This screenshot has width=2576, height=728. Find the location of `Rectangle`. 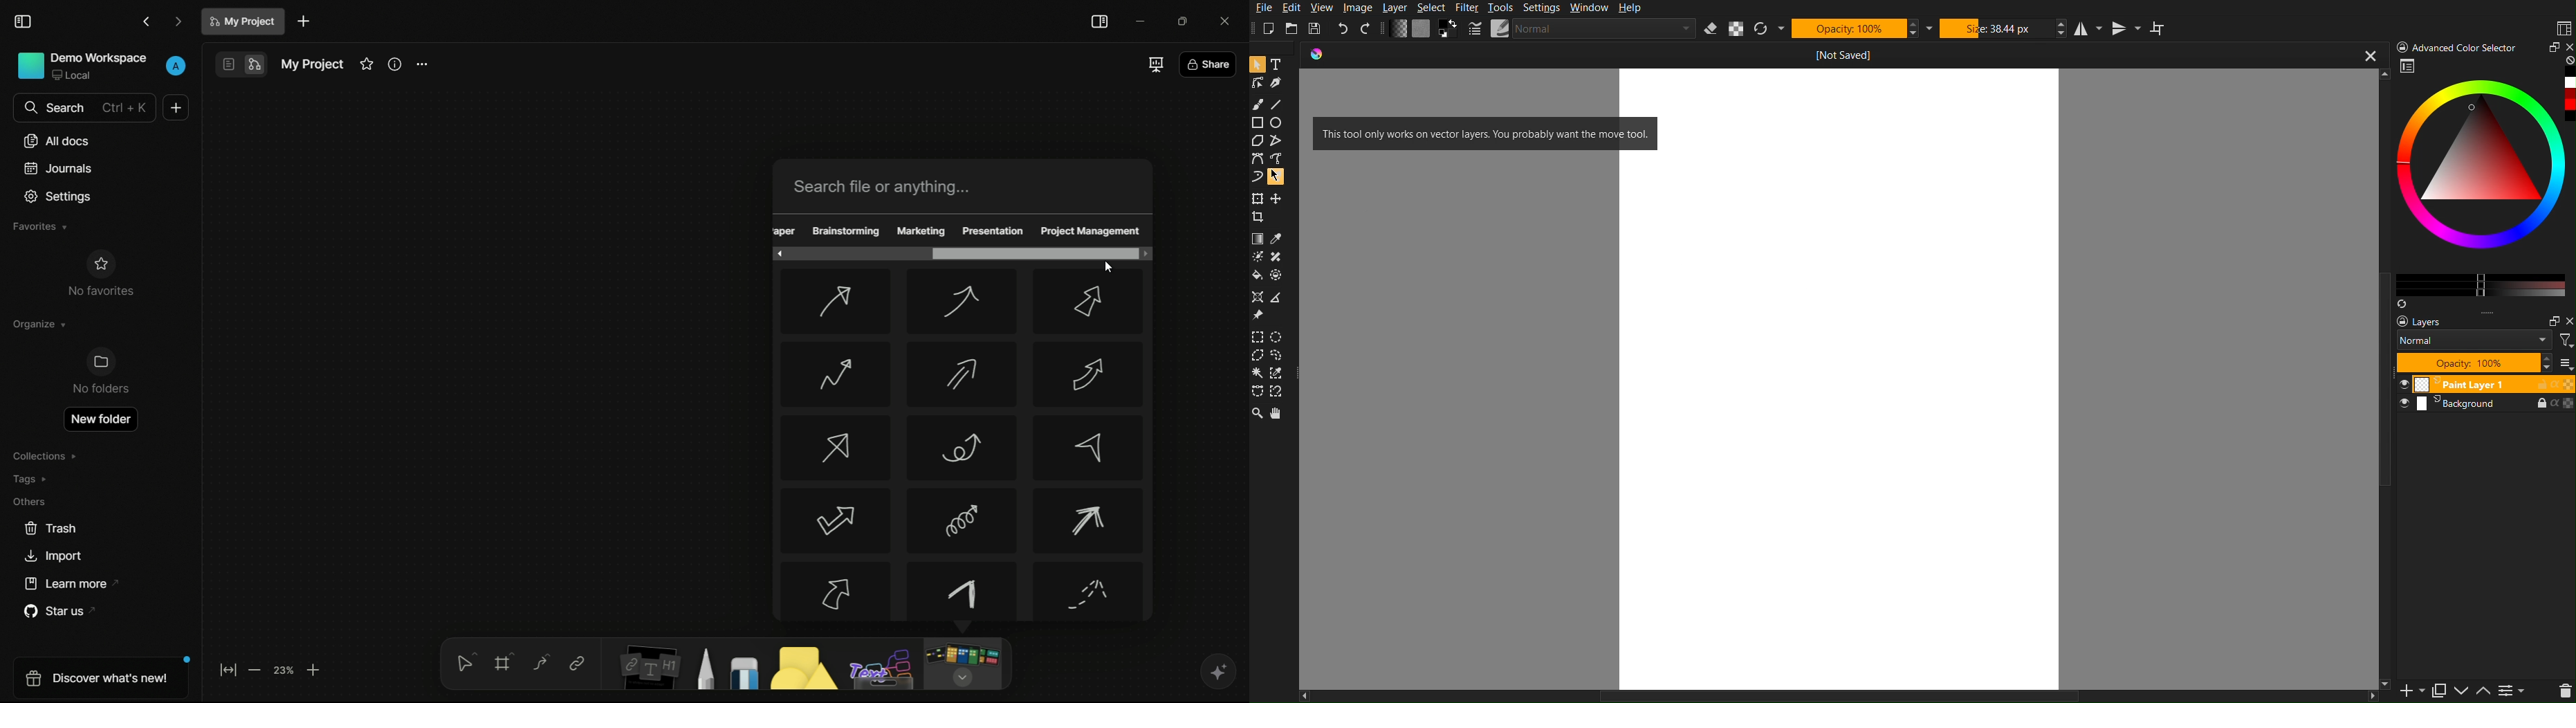

Rectangle is located at coordinates (1258, 122).